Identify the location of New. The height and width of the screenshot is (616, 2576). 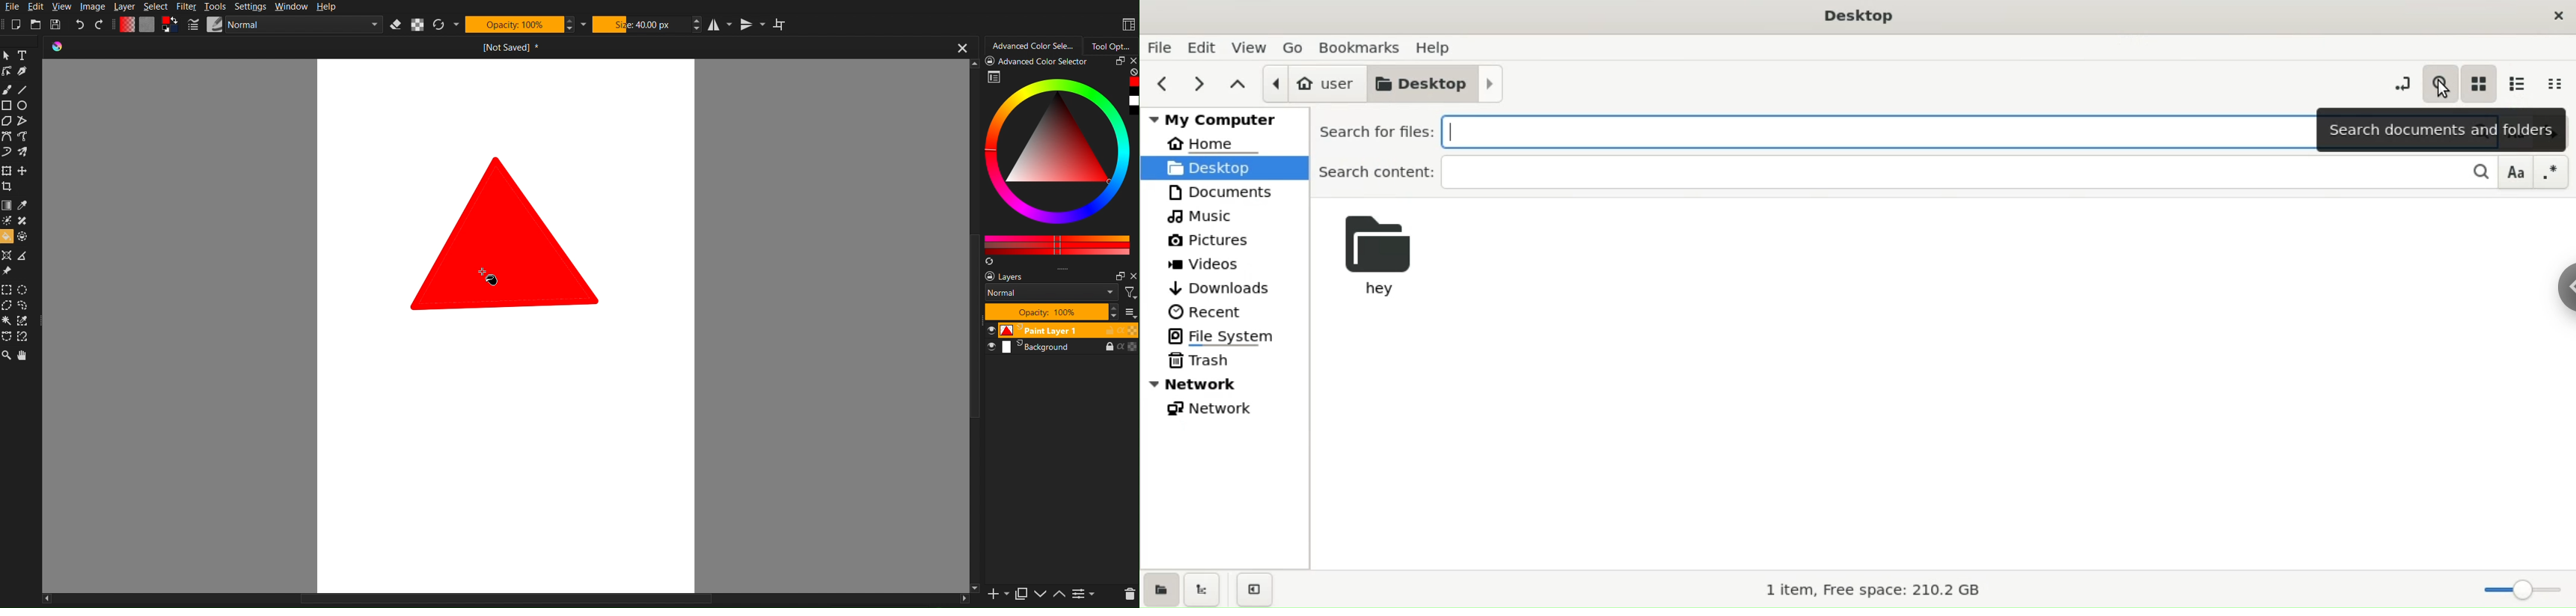
(16, 24).